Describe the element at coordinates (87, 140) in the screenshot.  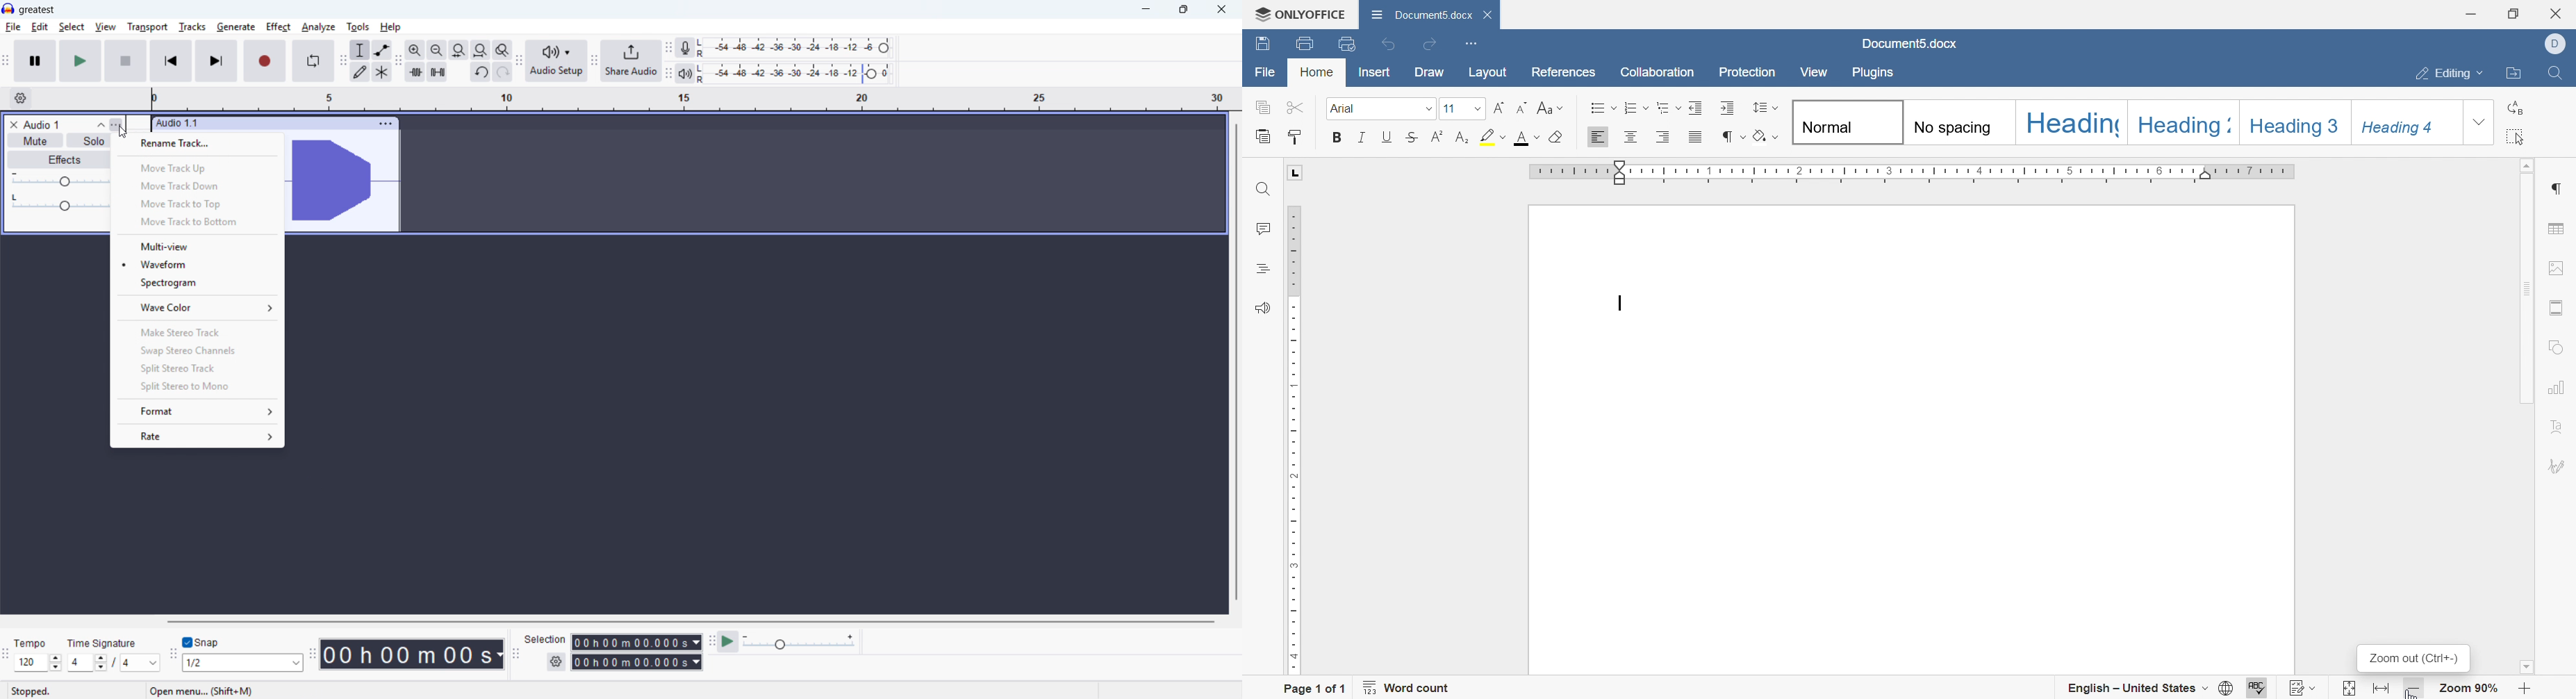
I see `solo` at that location.